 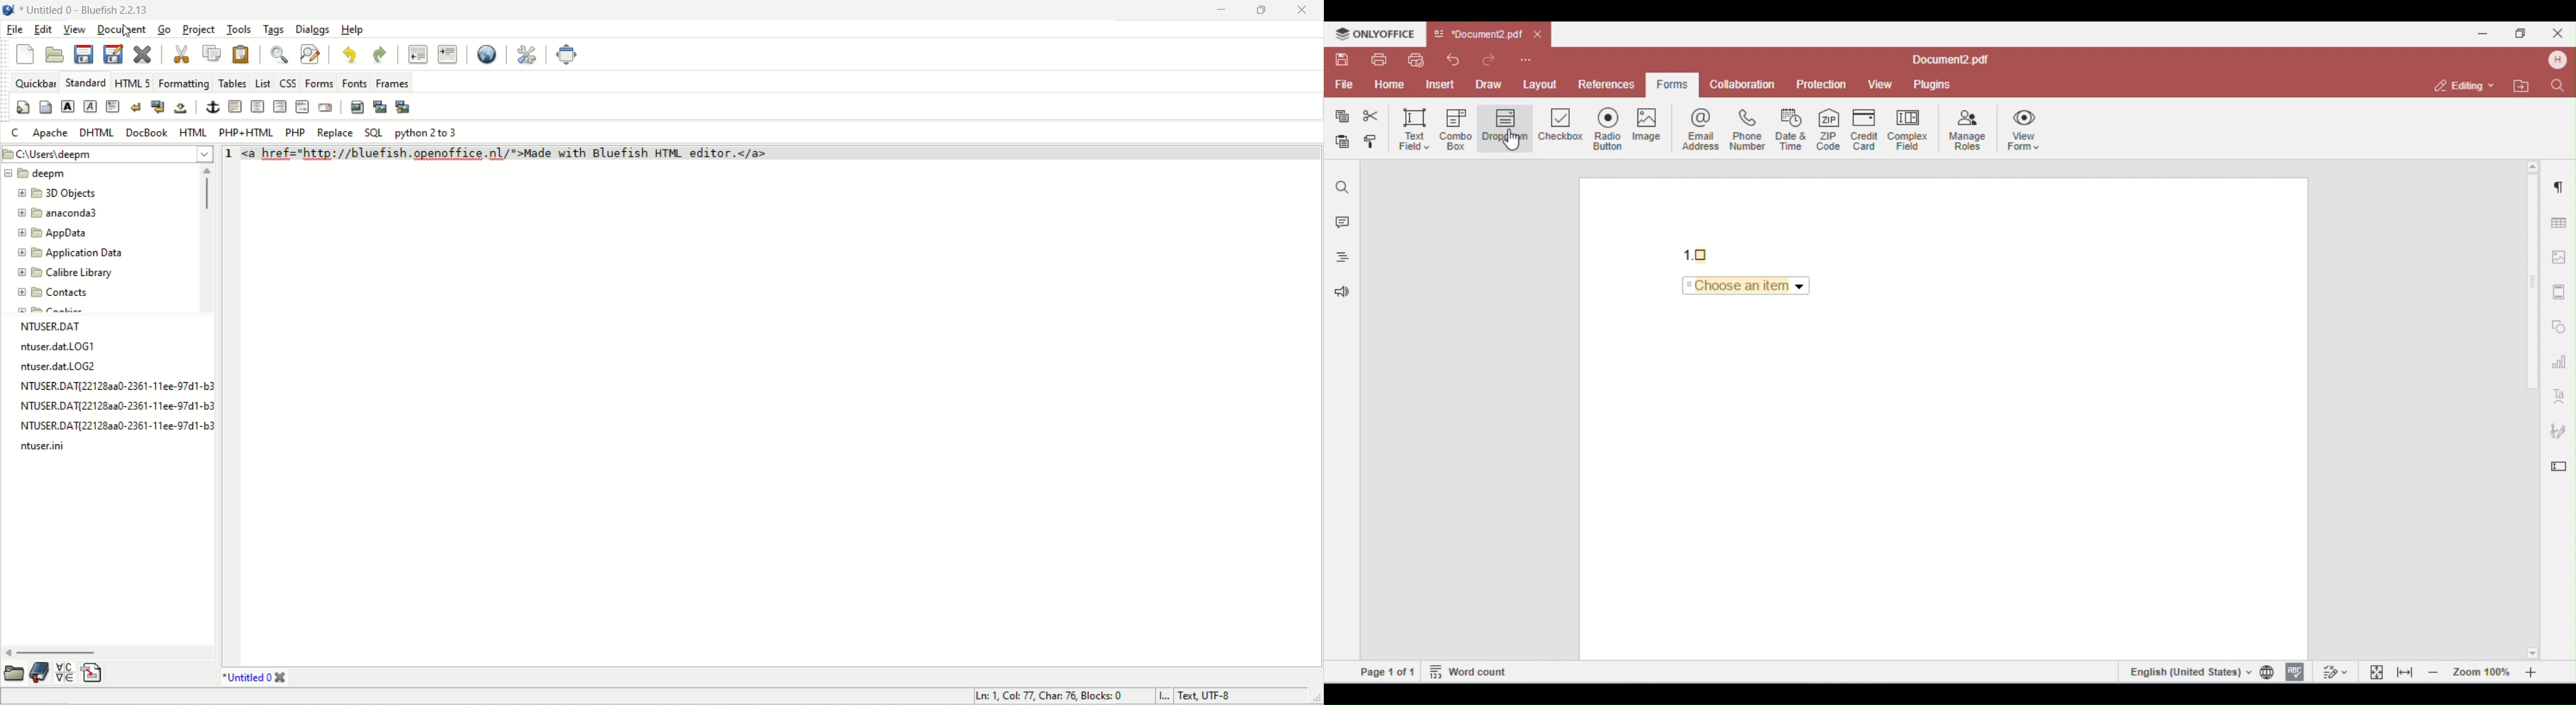 What do you see at coordinates (1221, 10) in the screenshot?
I see `minimize` at bounding box center [1221, 10].